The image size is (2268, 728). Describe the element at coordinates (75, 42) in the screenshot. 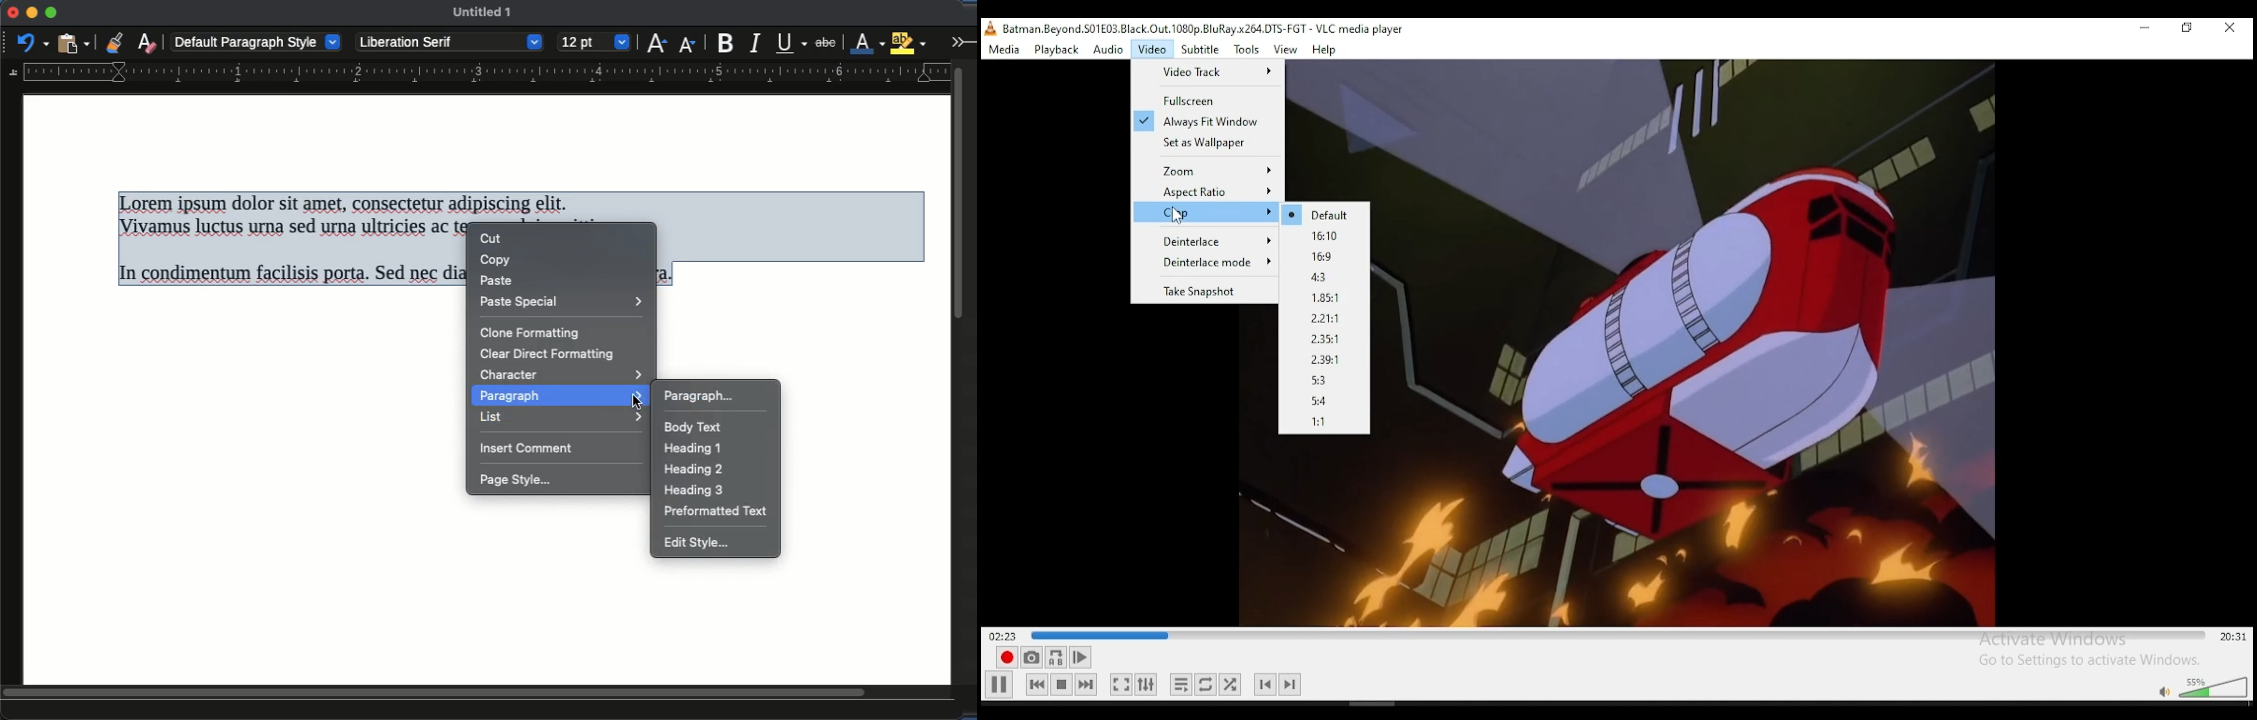

I see `paste` at that location.